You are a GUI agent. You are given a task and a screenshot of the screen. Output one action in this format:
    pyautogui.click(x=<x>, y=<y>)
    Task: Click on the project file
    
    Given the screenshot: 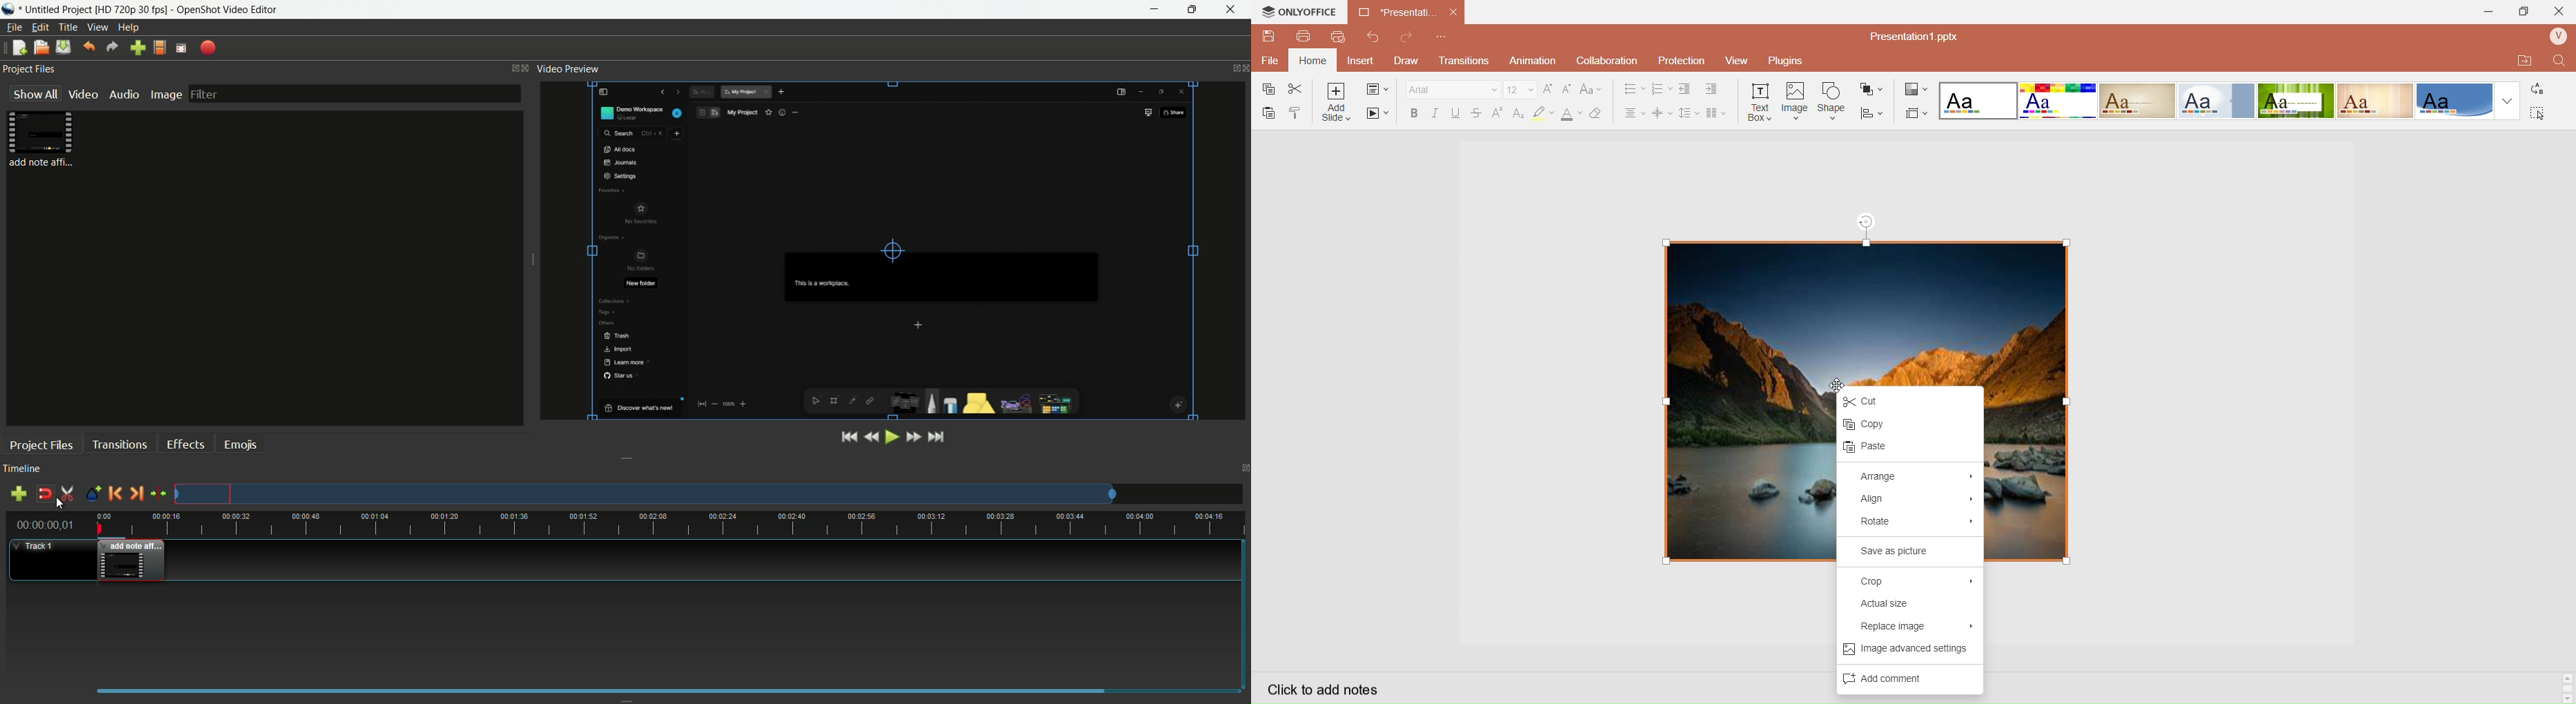 What is the action you would take?
    pyautogui.click(x=42, y=139)
    